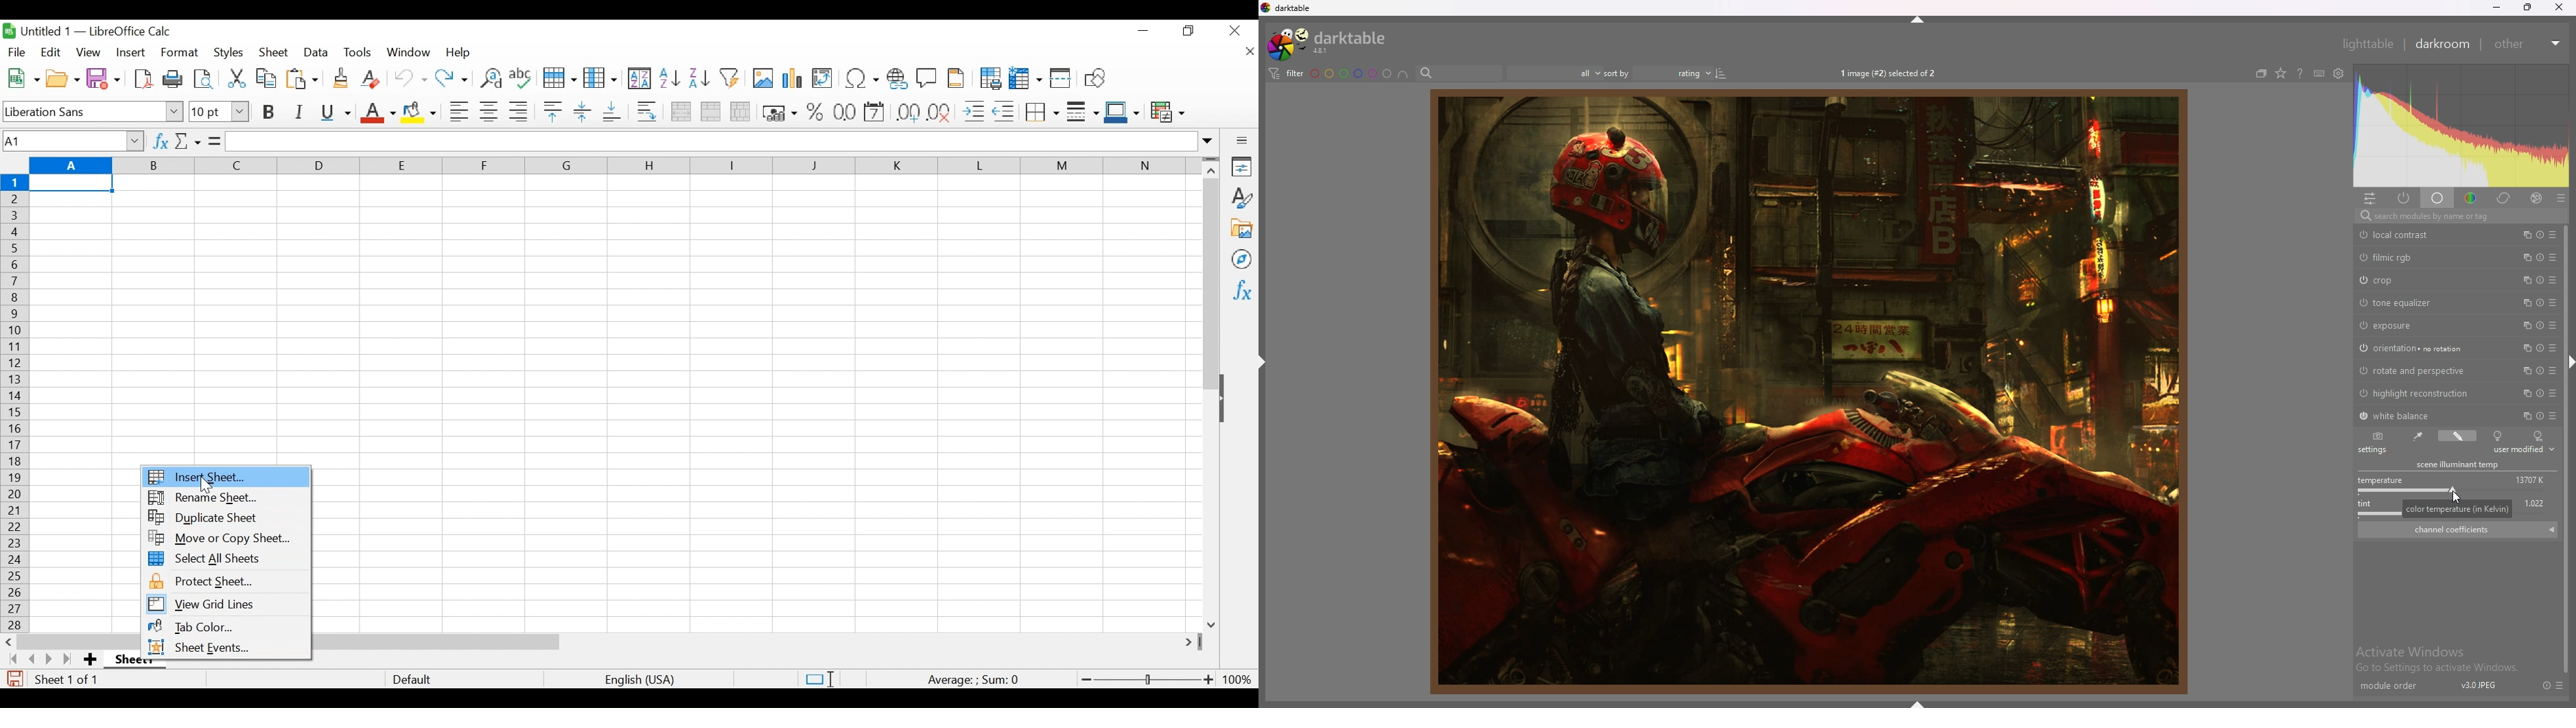 This screenshot has height=728, width=2576. Describe the element at coordinates (2540, 416) in the screenshot. I see `reset` at that location.